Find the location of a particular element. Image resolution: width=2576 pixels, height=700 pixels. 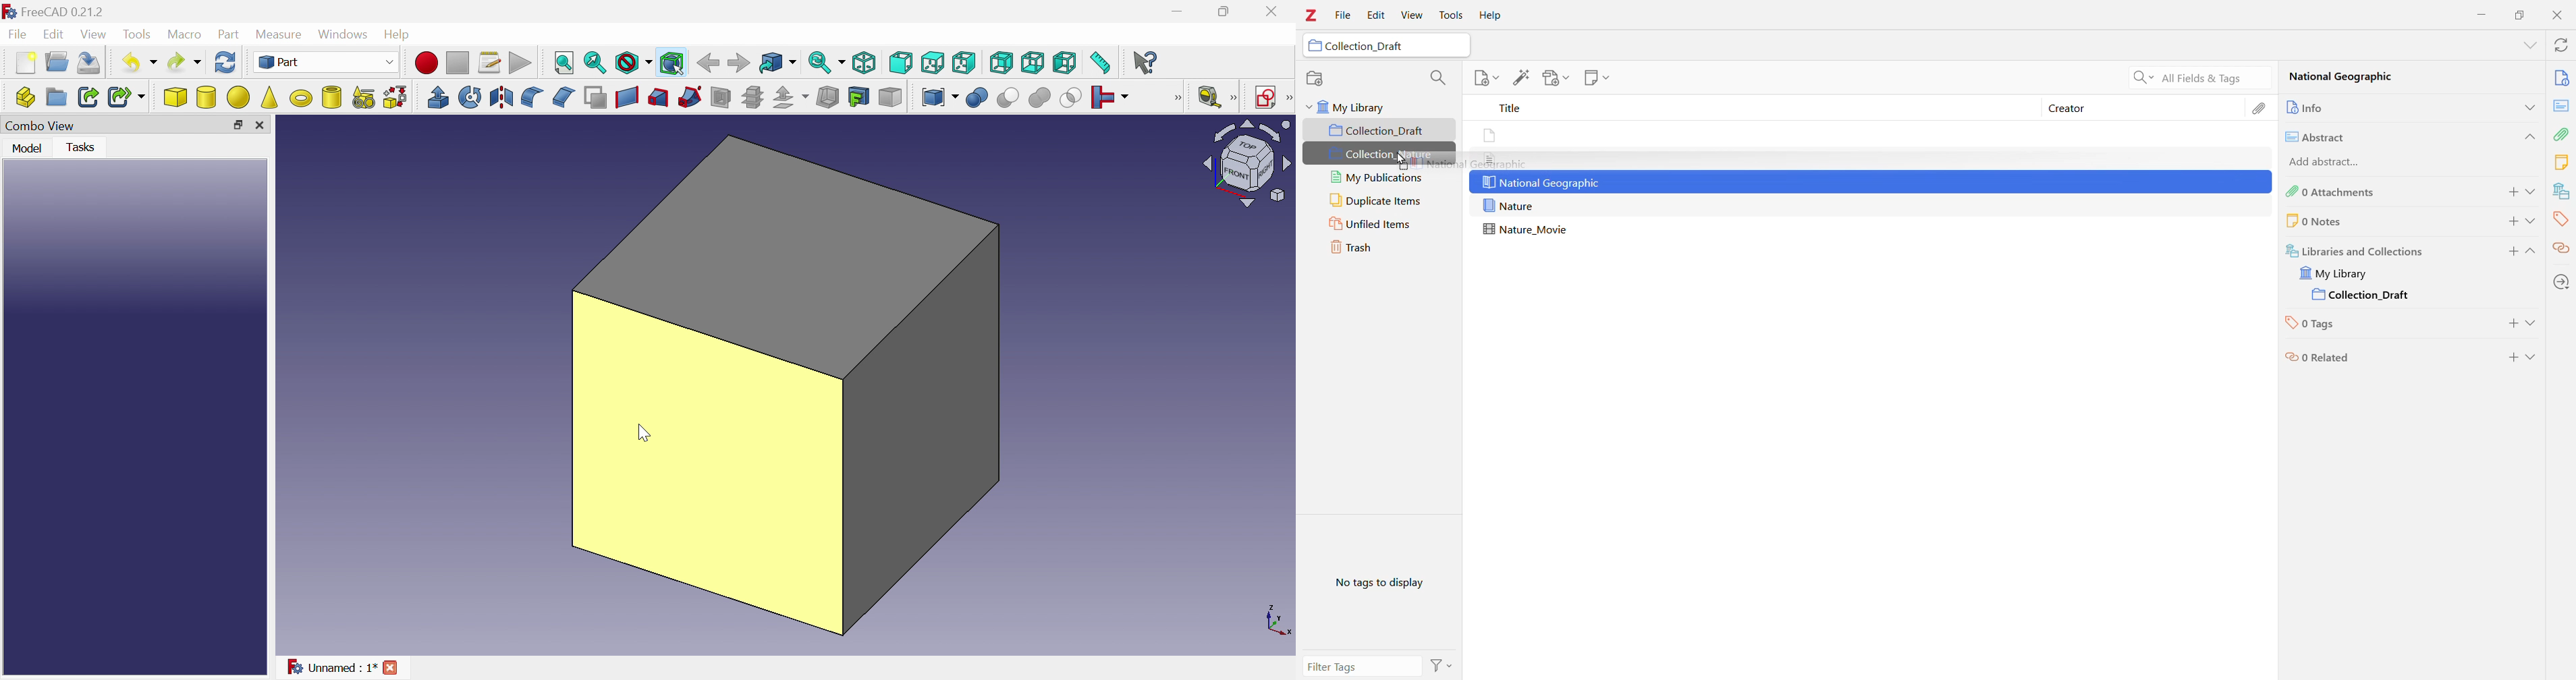

Duplicate Items is located at coordinates (1379, 201).